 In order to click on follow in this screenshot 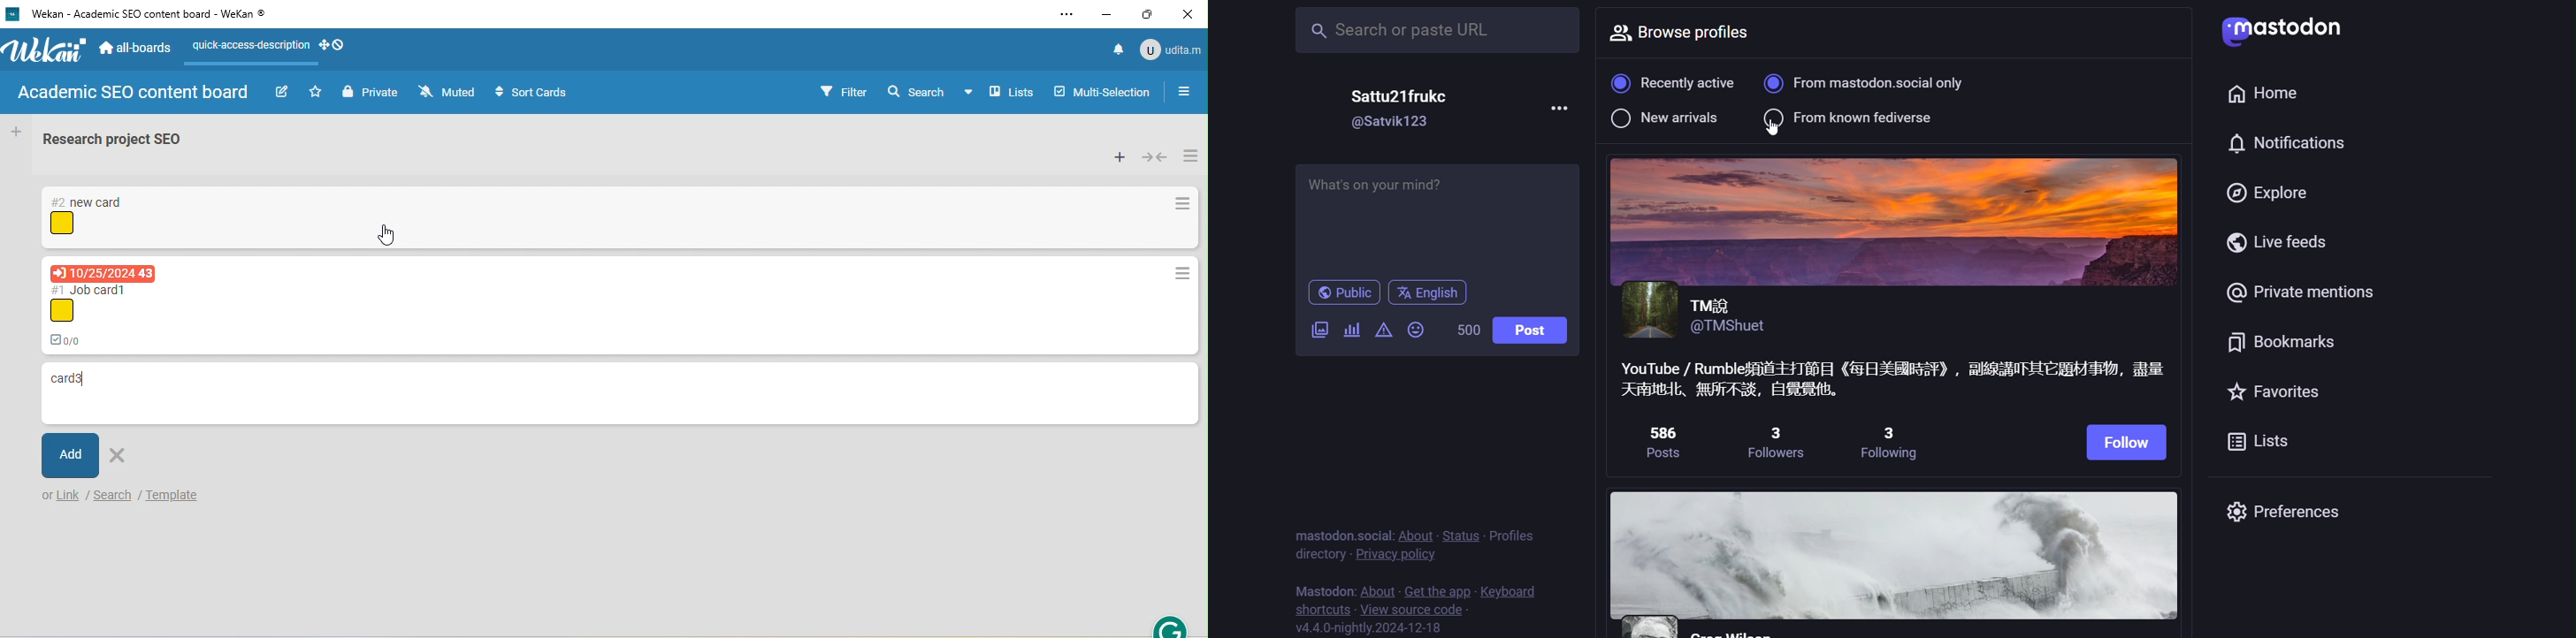, I will do `click(2124, 441)`.